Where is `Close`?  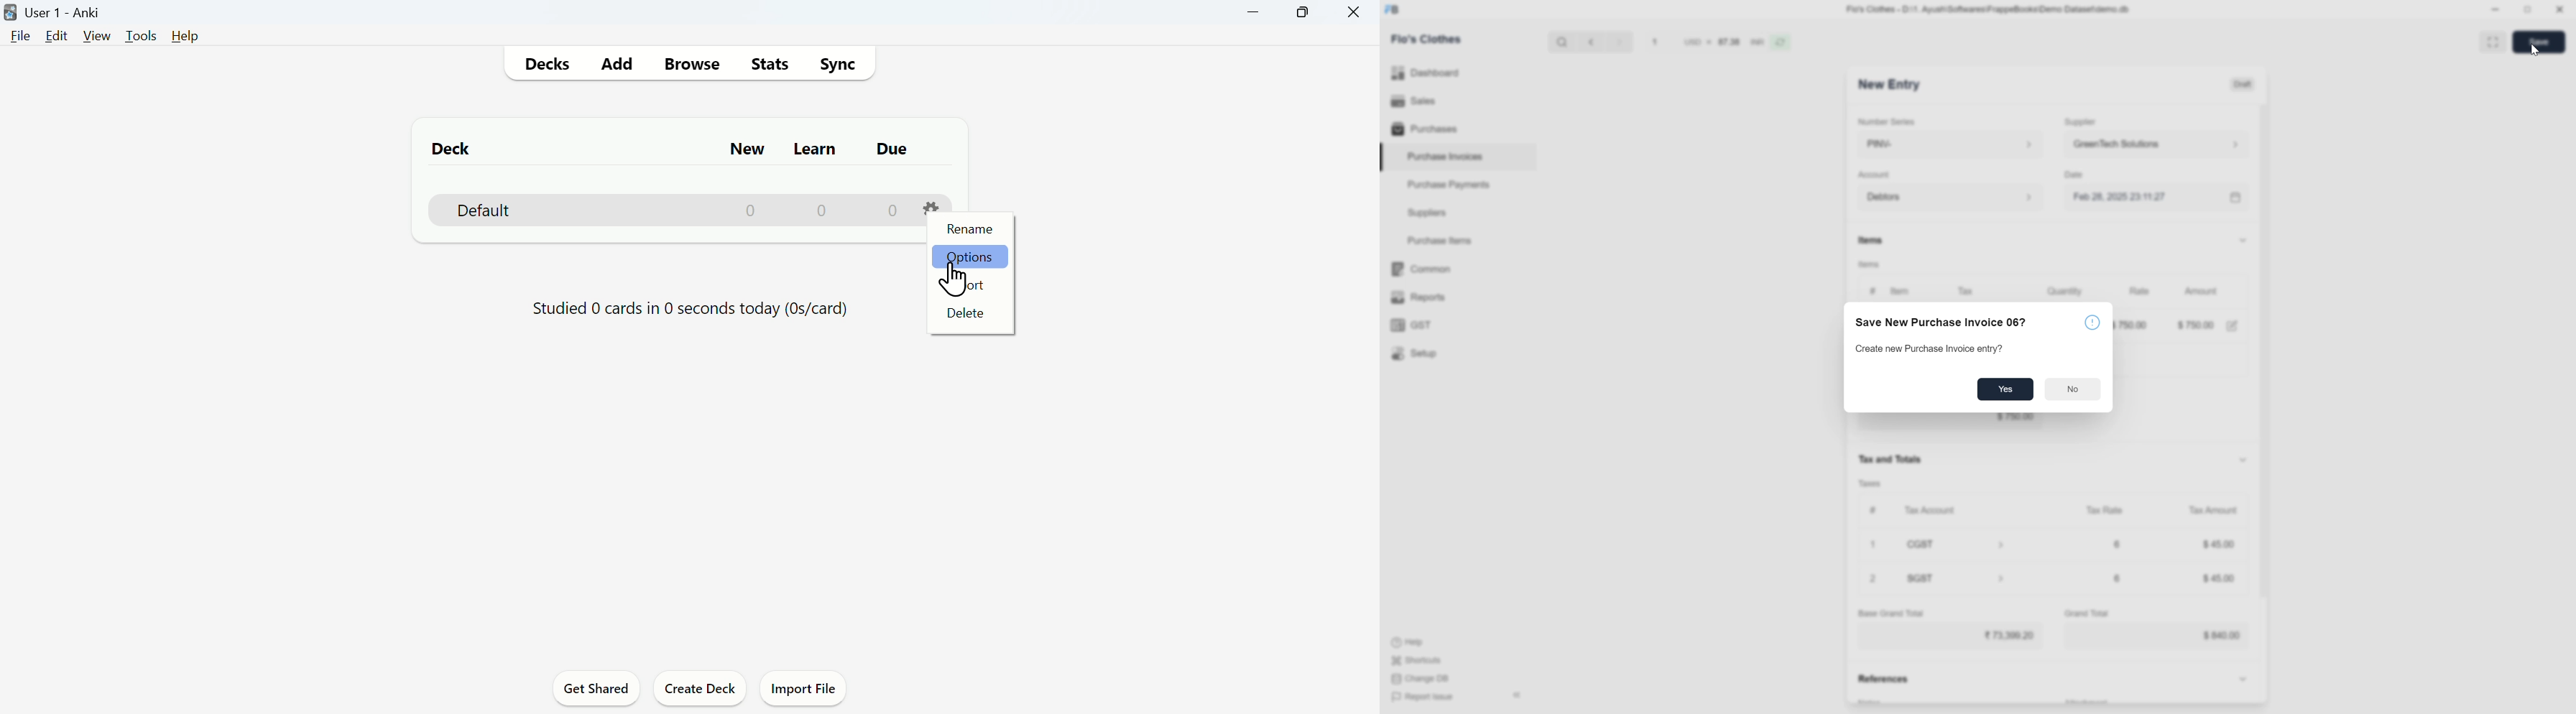
Close is located at coordinates (1353, 13).